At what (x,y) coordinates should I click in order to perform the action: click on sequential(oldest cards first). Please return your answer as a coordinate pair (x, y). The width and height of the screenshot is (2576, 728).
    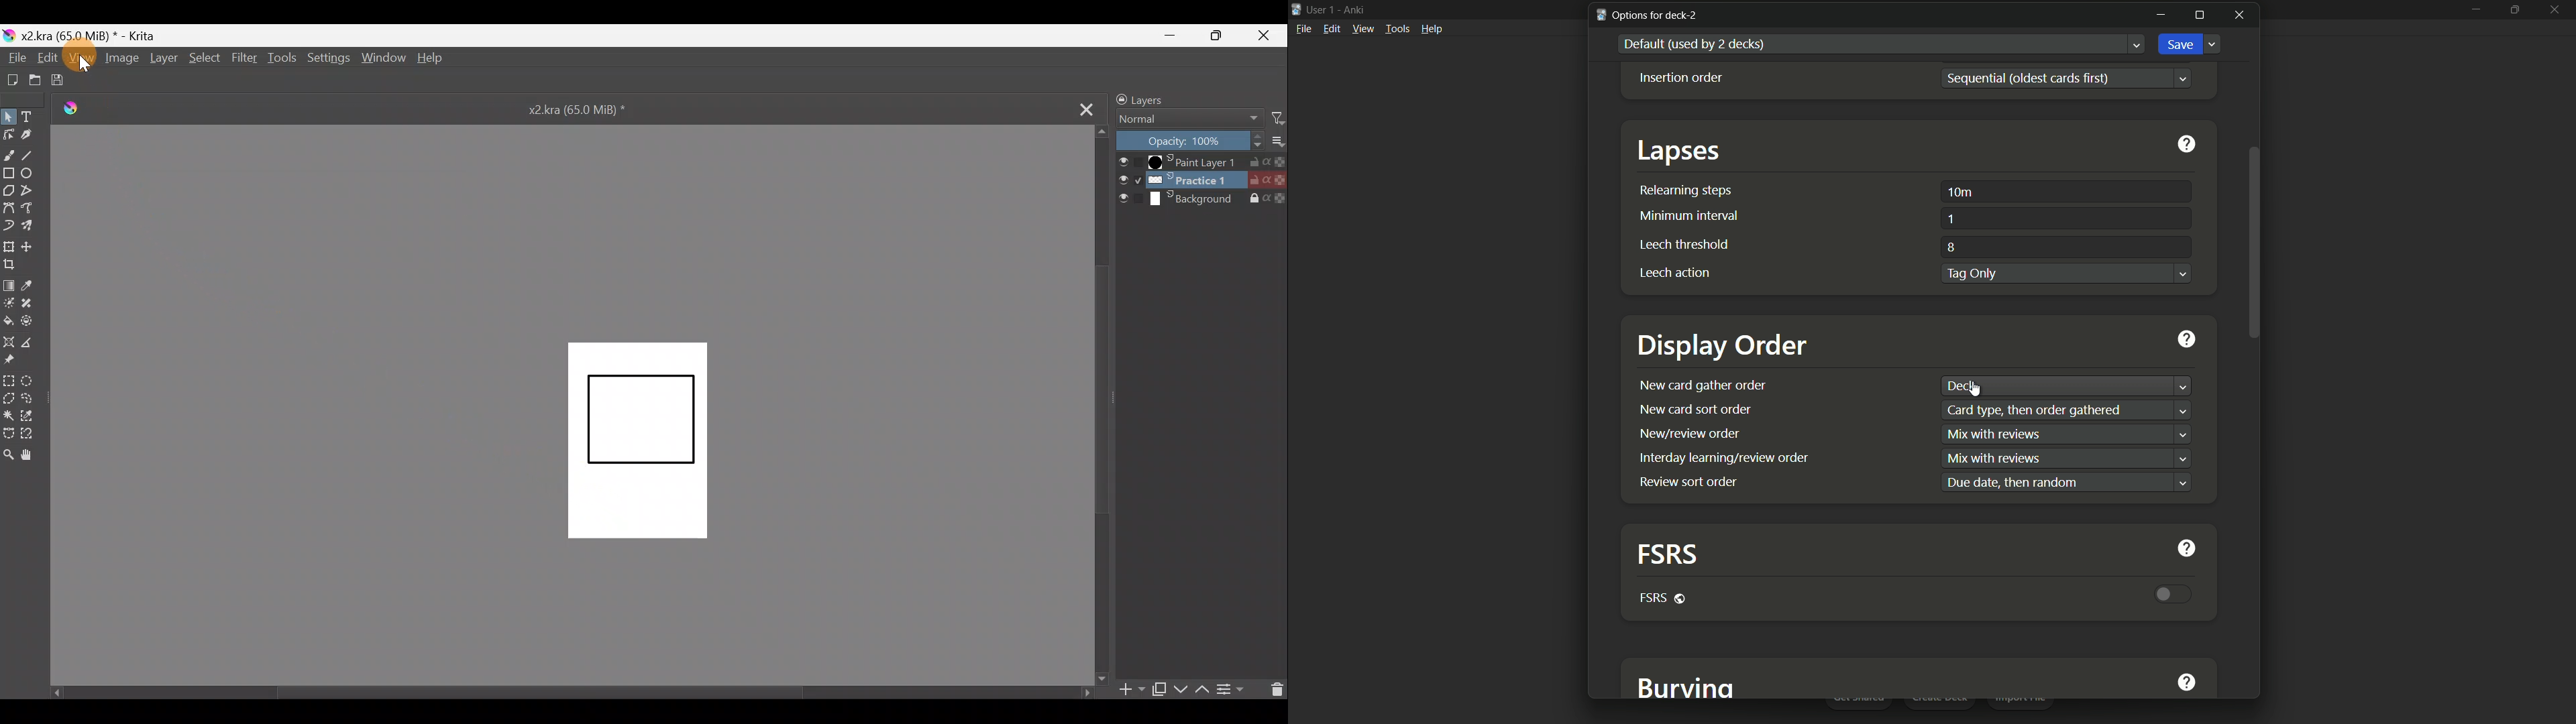
    Looking at the image, I should click on (2031, 78).